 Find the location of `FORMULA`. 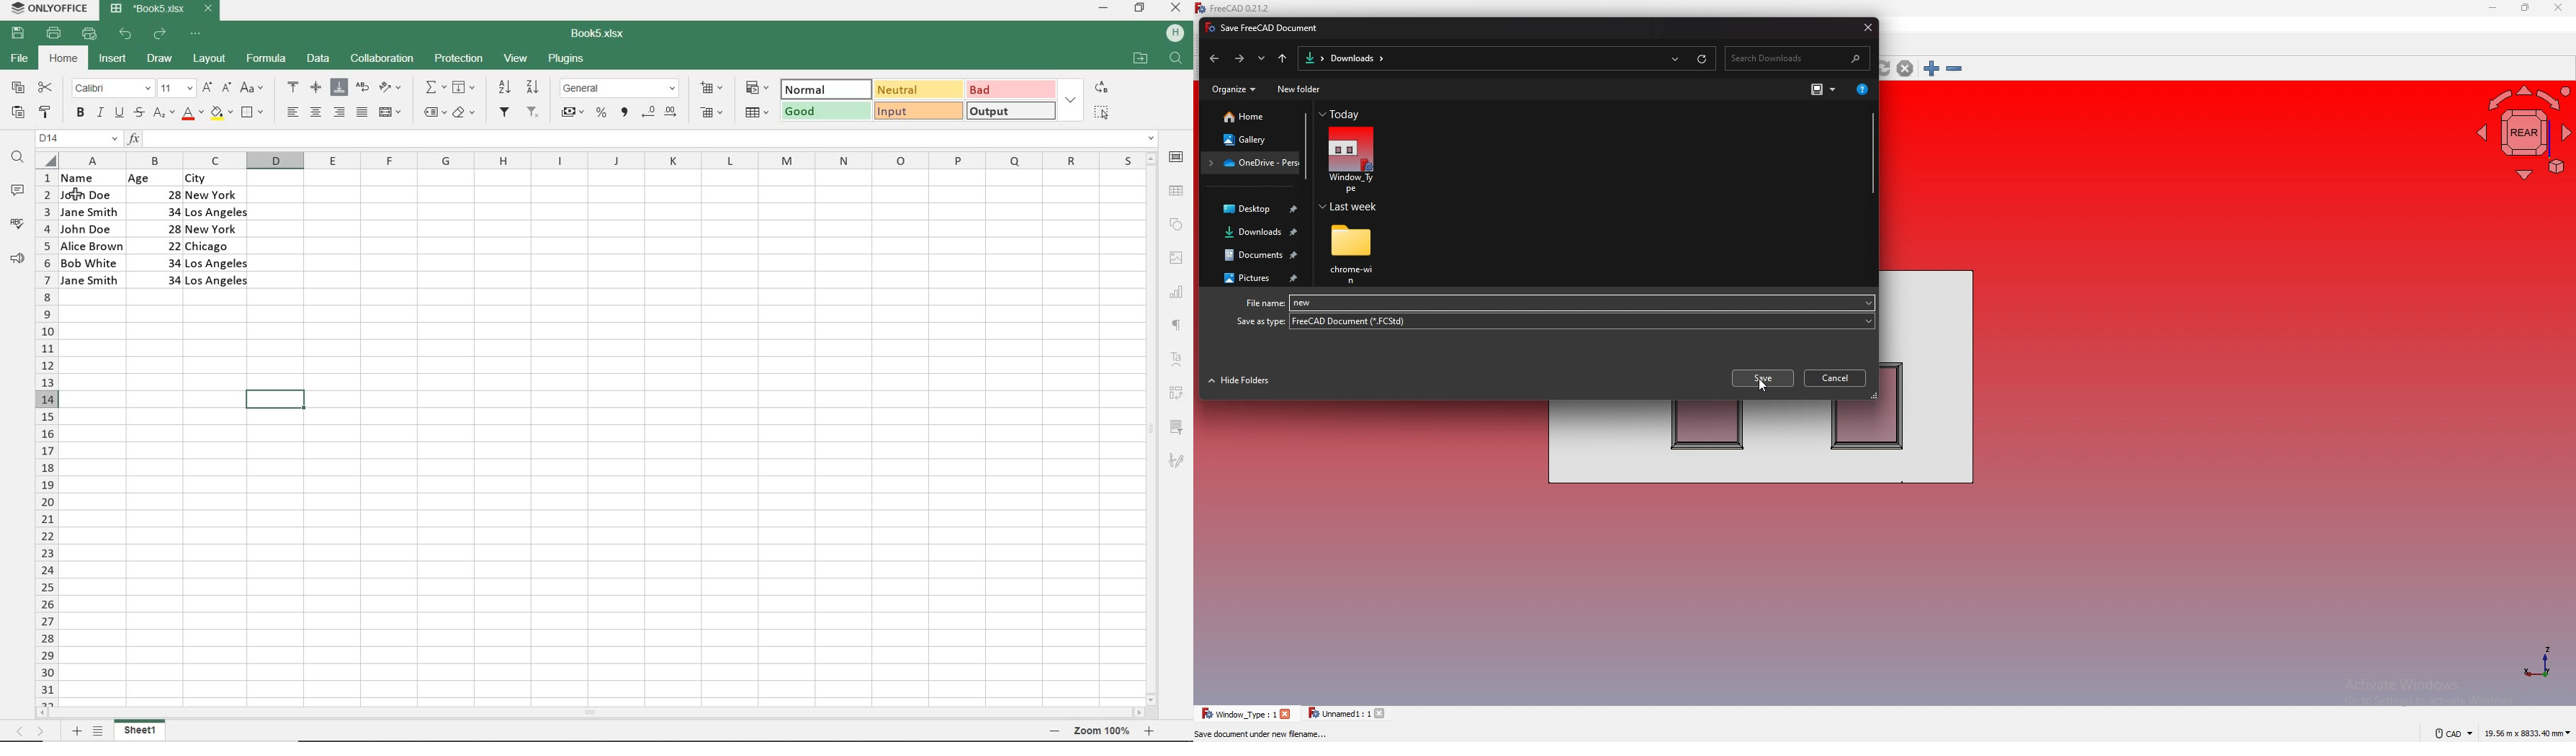

FORMULA is located at coordinates (267, 59).